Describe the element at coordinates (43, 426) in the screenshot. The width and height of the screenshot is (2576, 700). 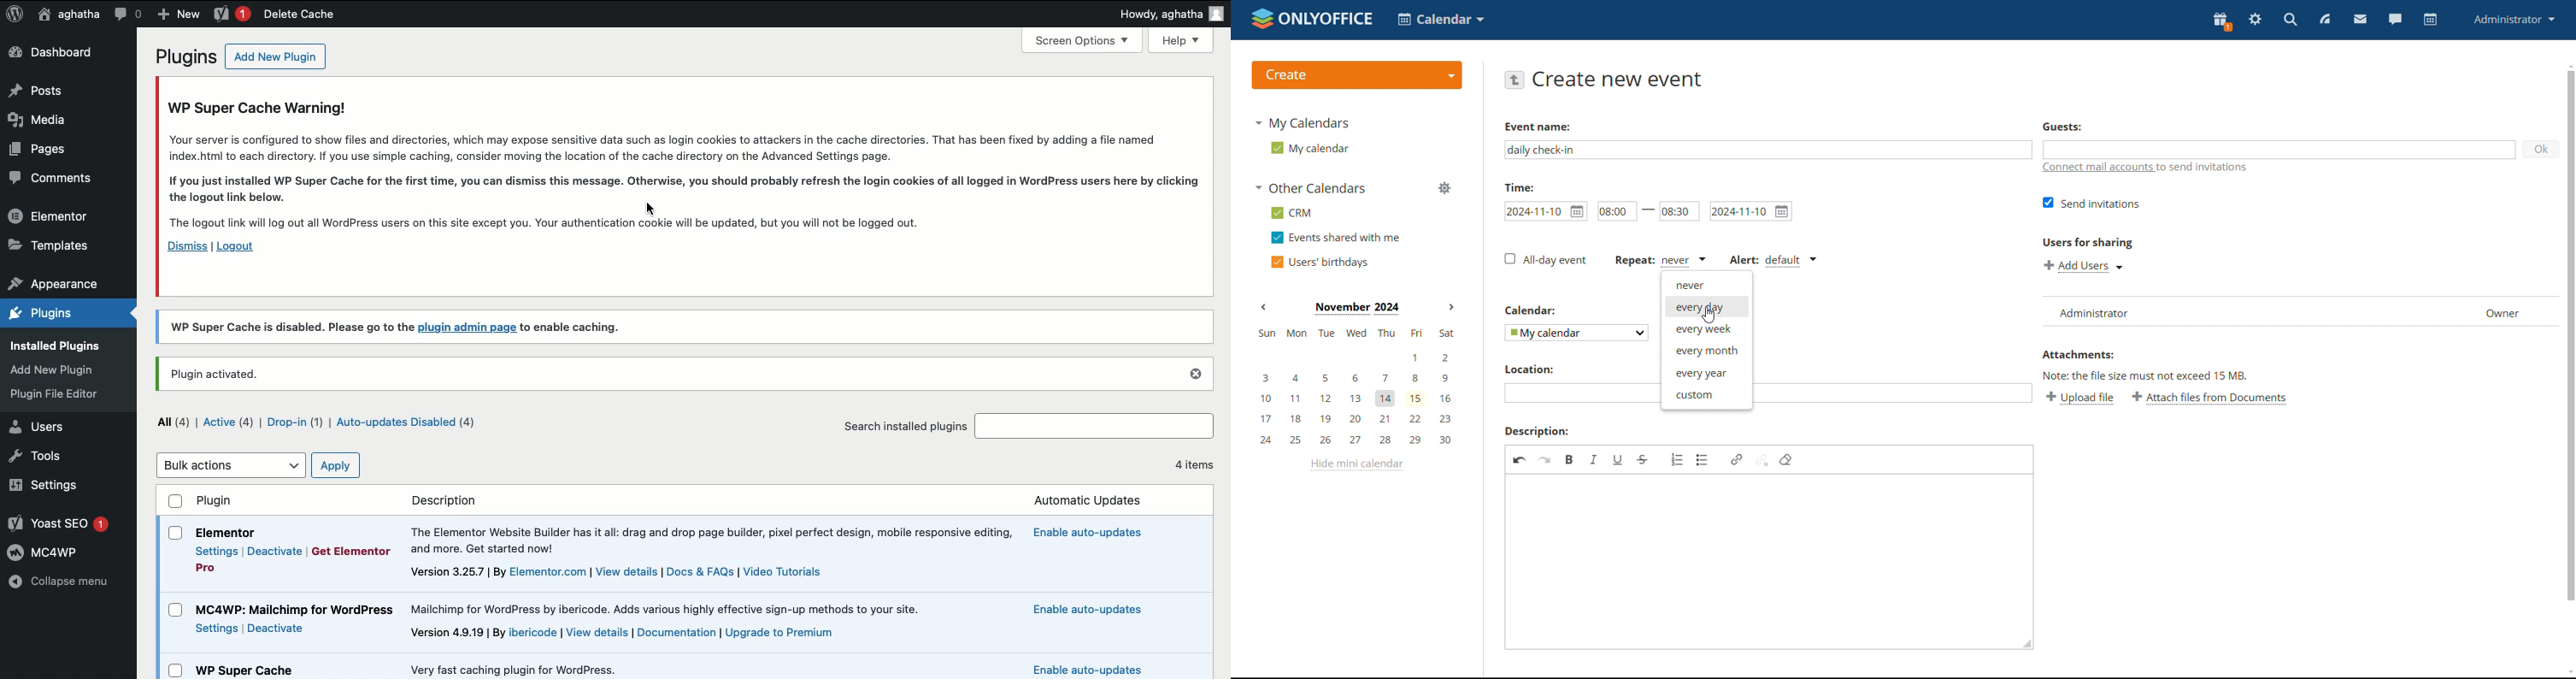
I see `Users` at that location.